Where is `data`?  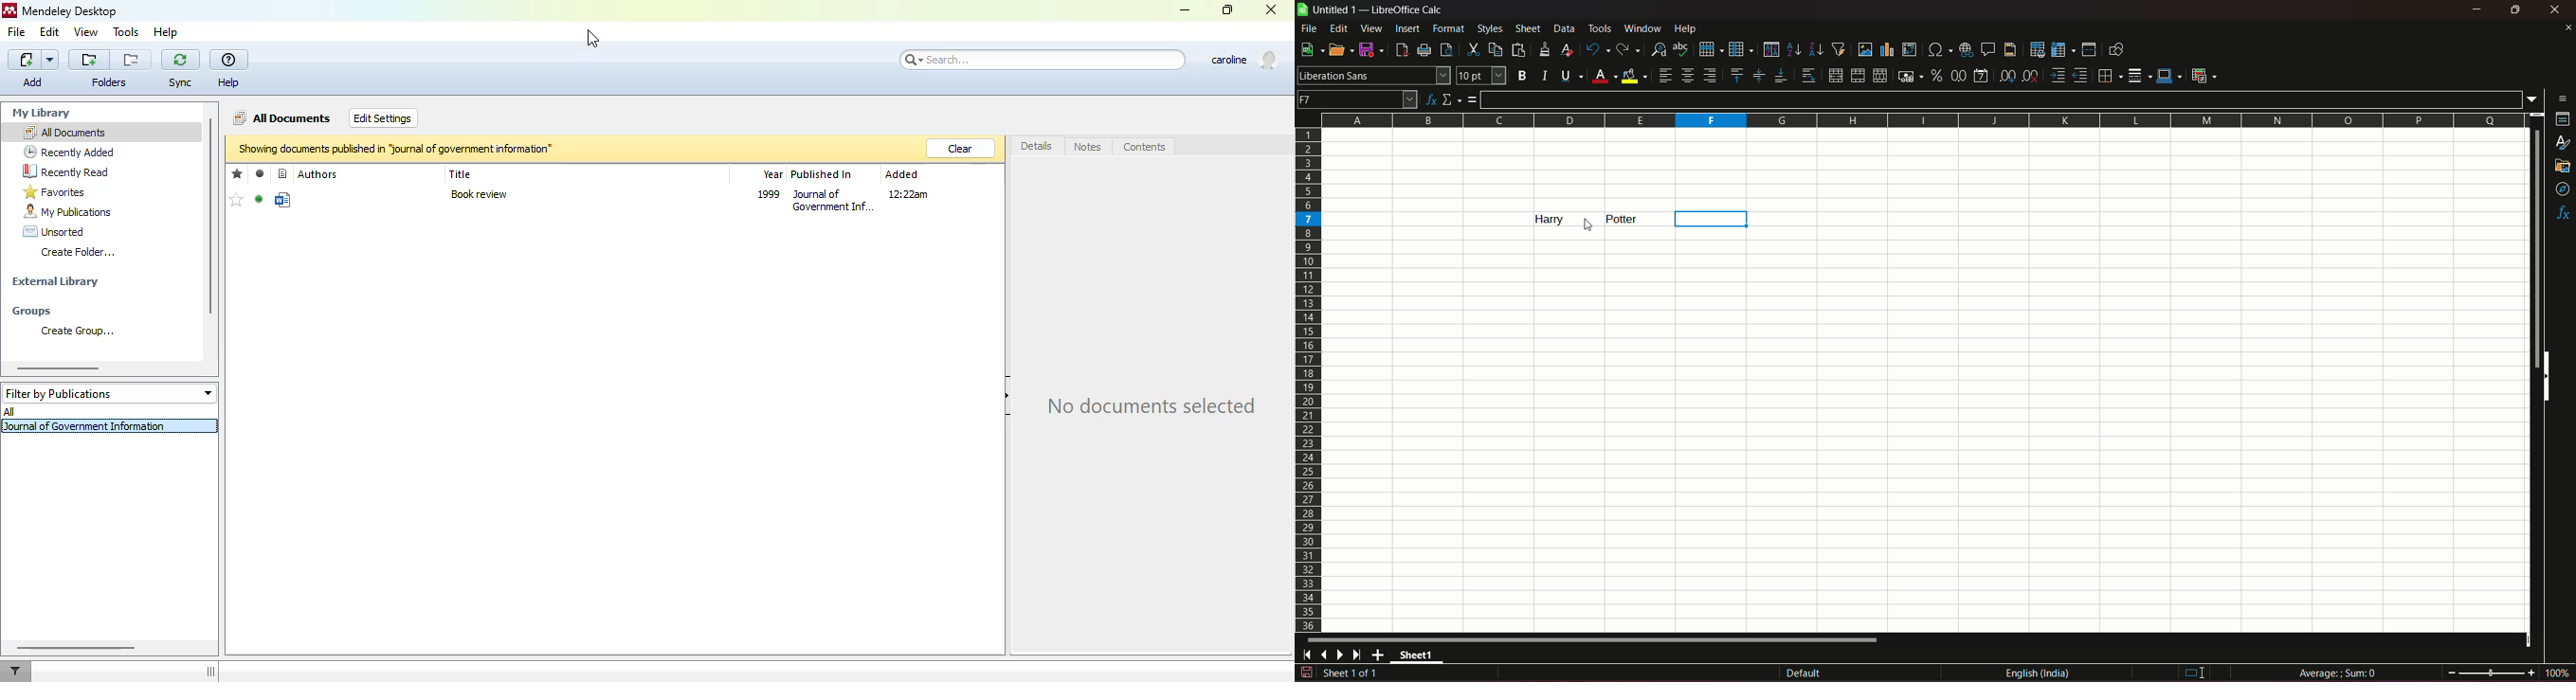
data is located at coordinates (1564, 28).